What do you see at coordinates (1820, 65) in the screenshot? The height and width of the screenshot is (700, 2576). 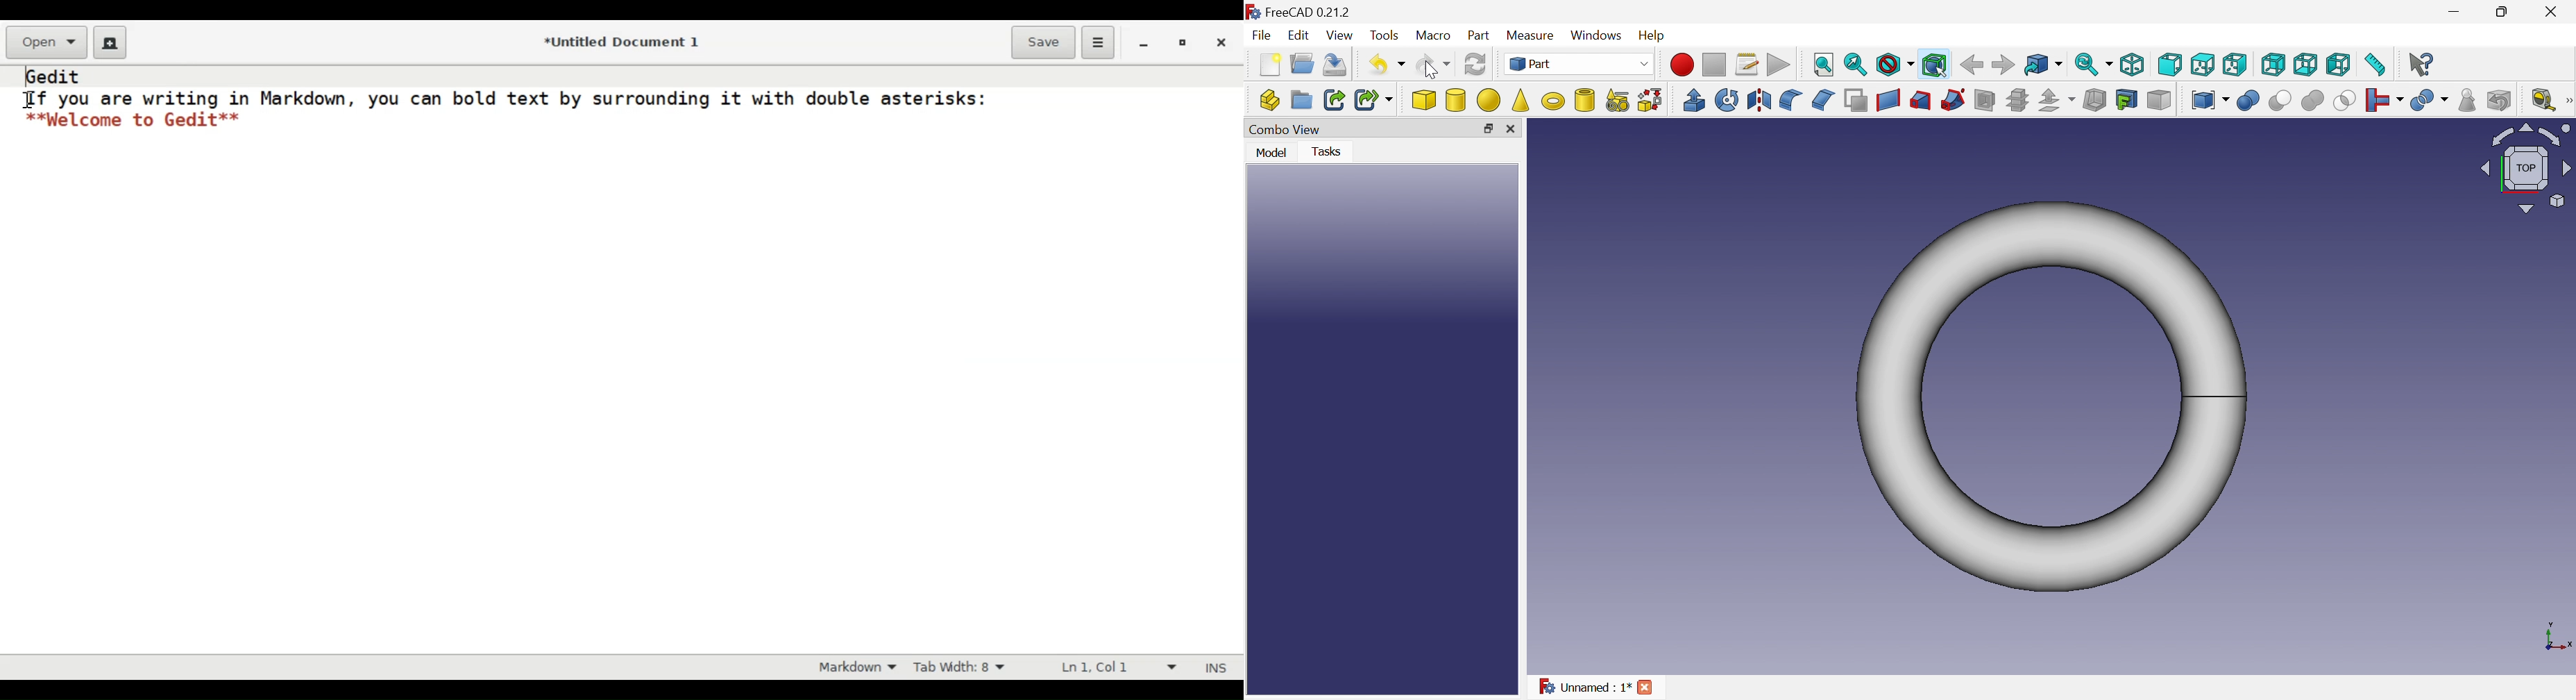 I see `Fit all` at bounding box center [1820, 65].